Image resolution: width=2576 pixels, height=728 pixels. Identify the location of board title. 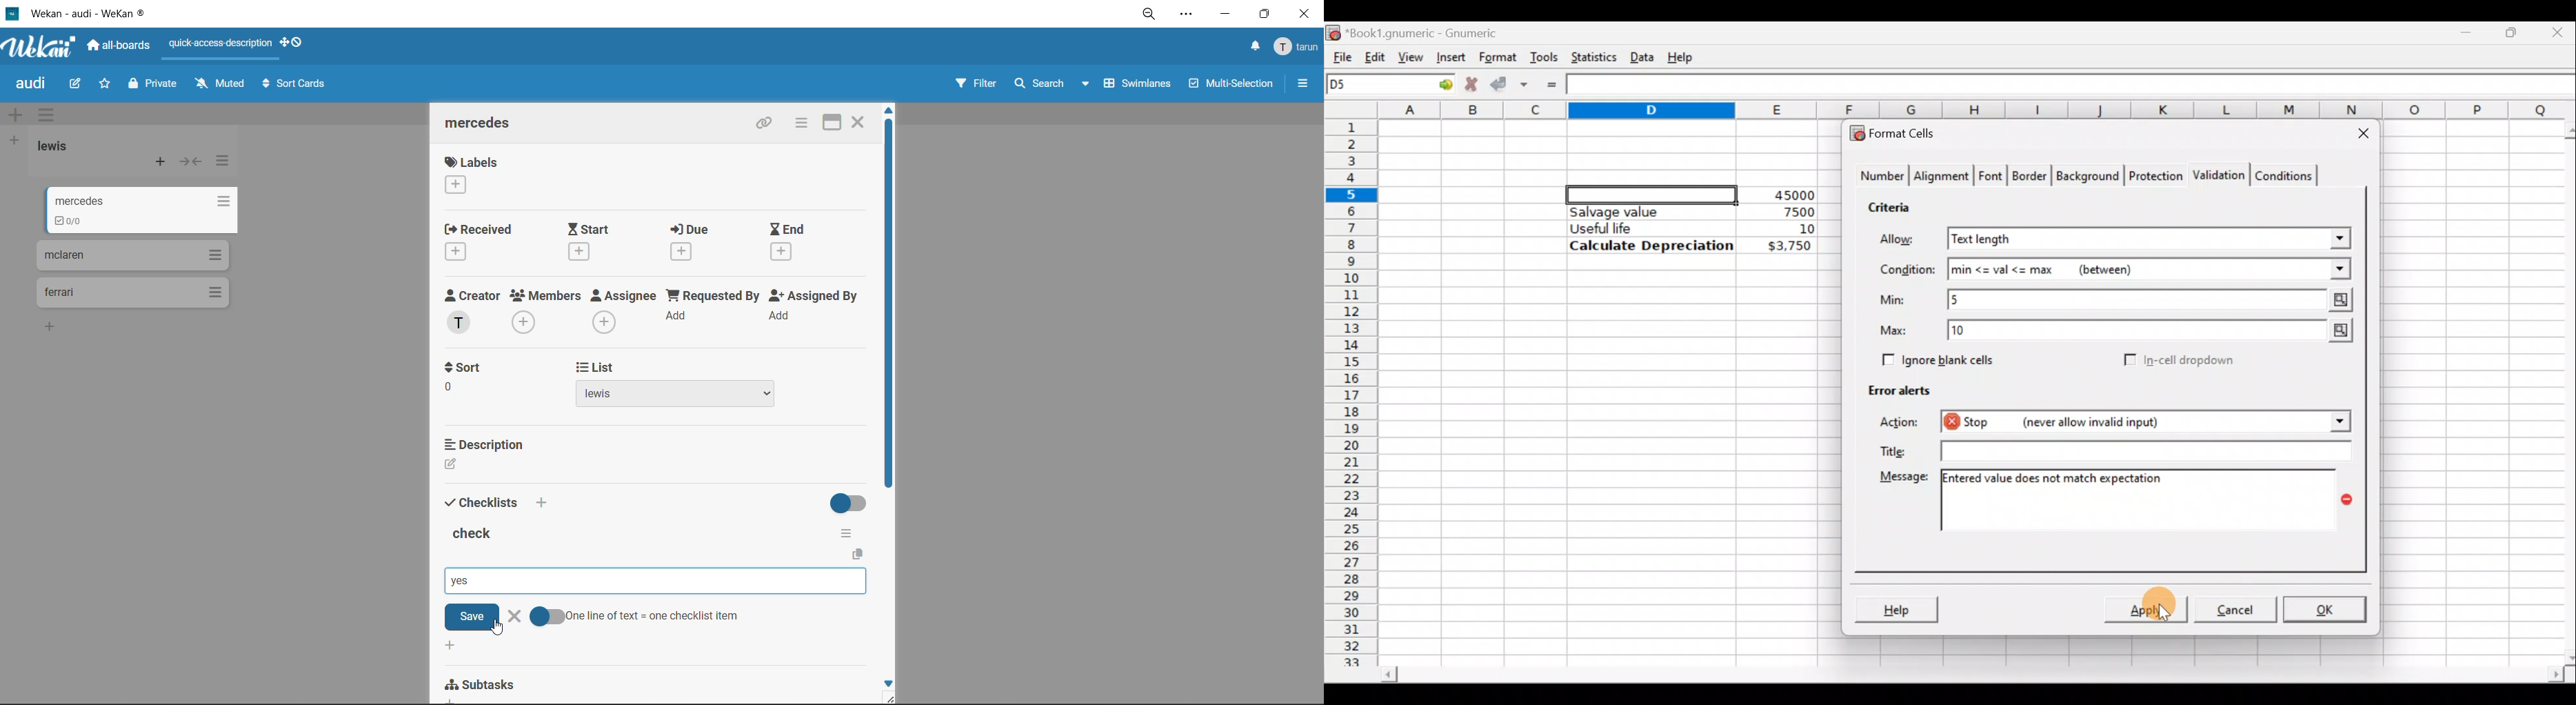
(34, 85).